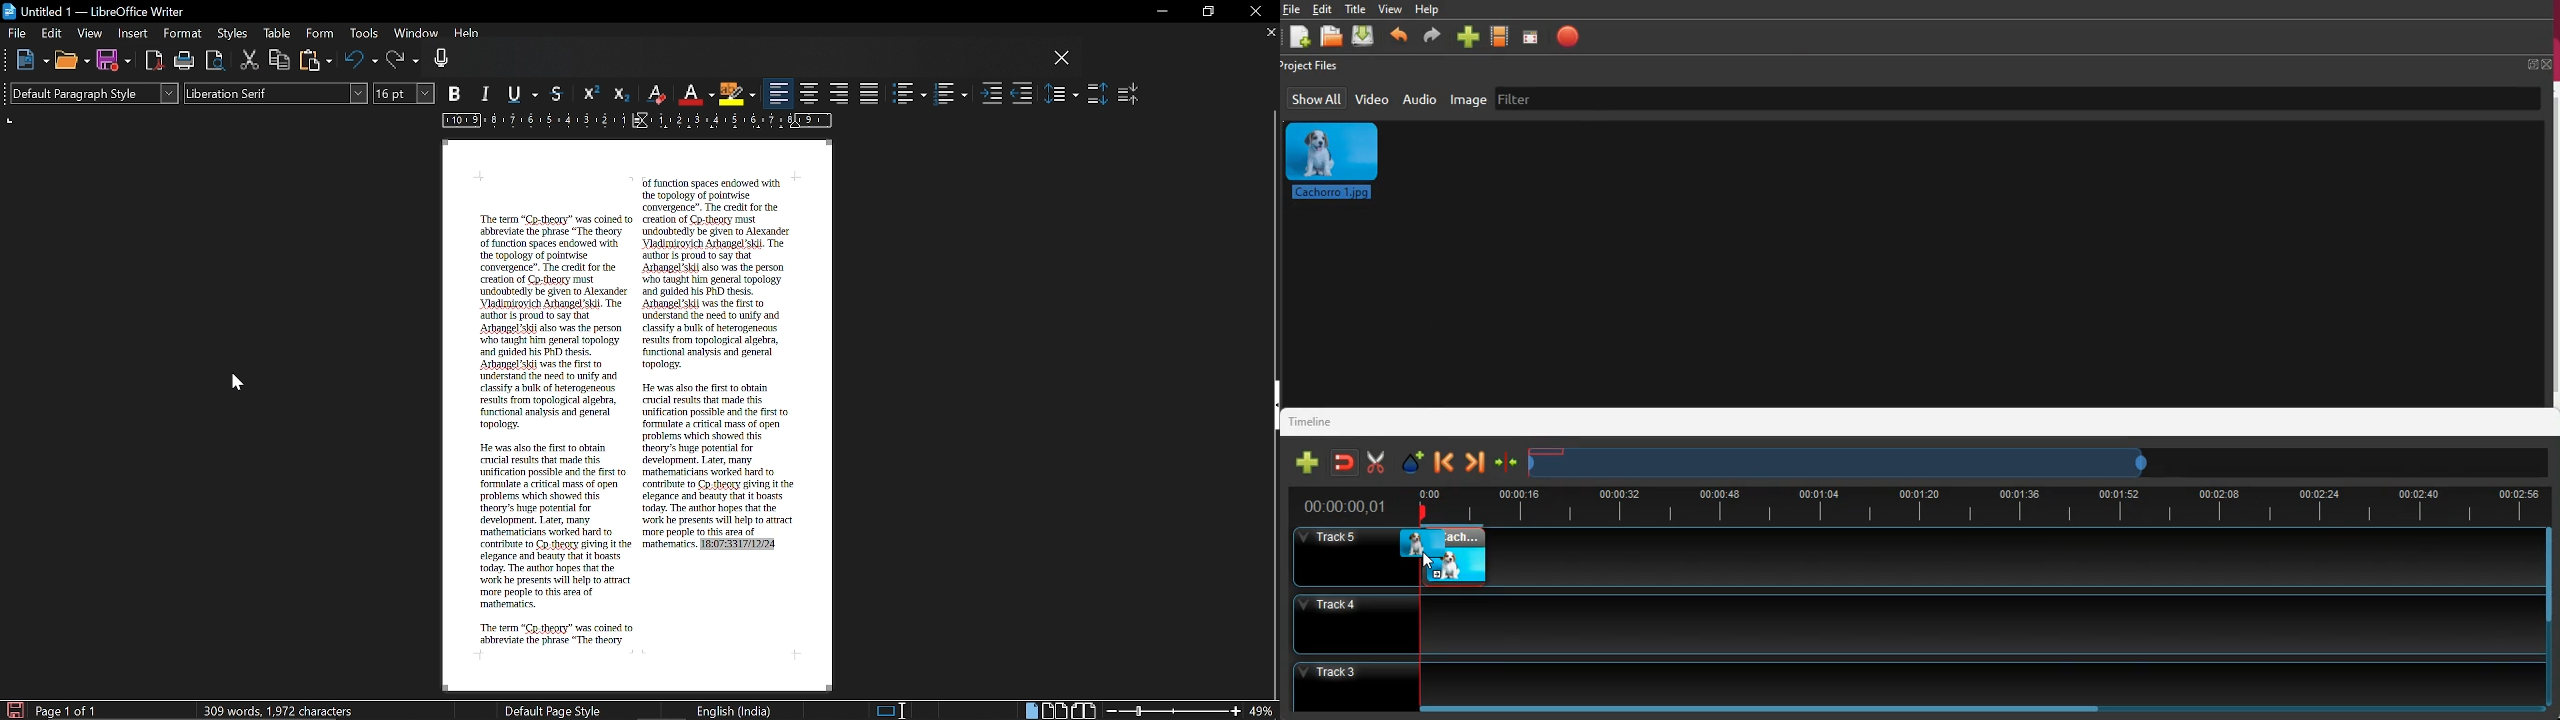 The image size is (2576, 728). What do you see at coordinates (1759, 708) in the screenshot?
I see `scroll bar` at bounding box center [1759, 708].